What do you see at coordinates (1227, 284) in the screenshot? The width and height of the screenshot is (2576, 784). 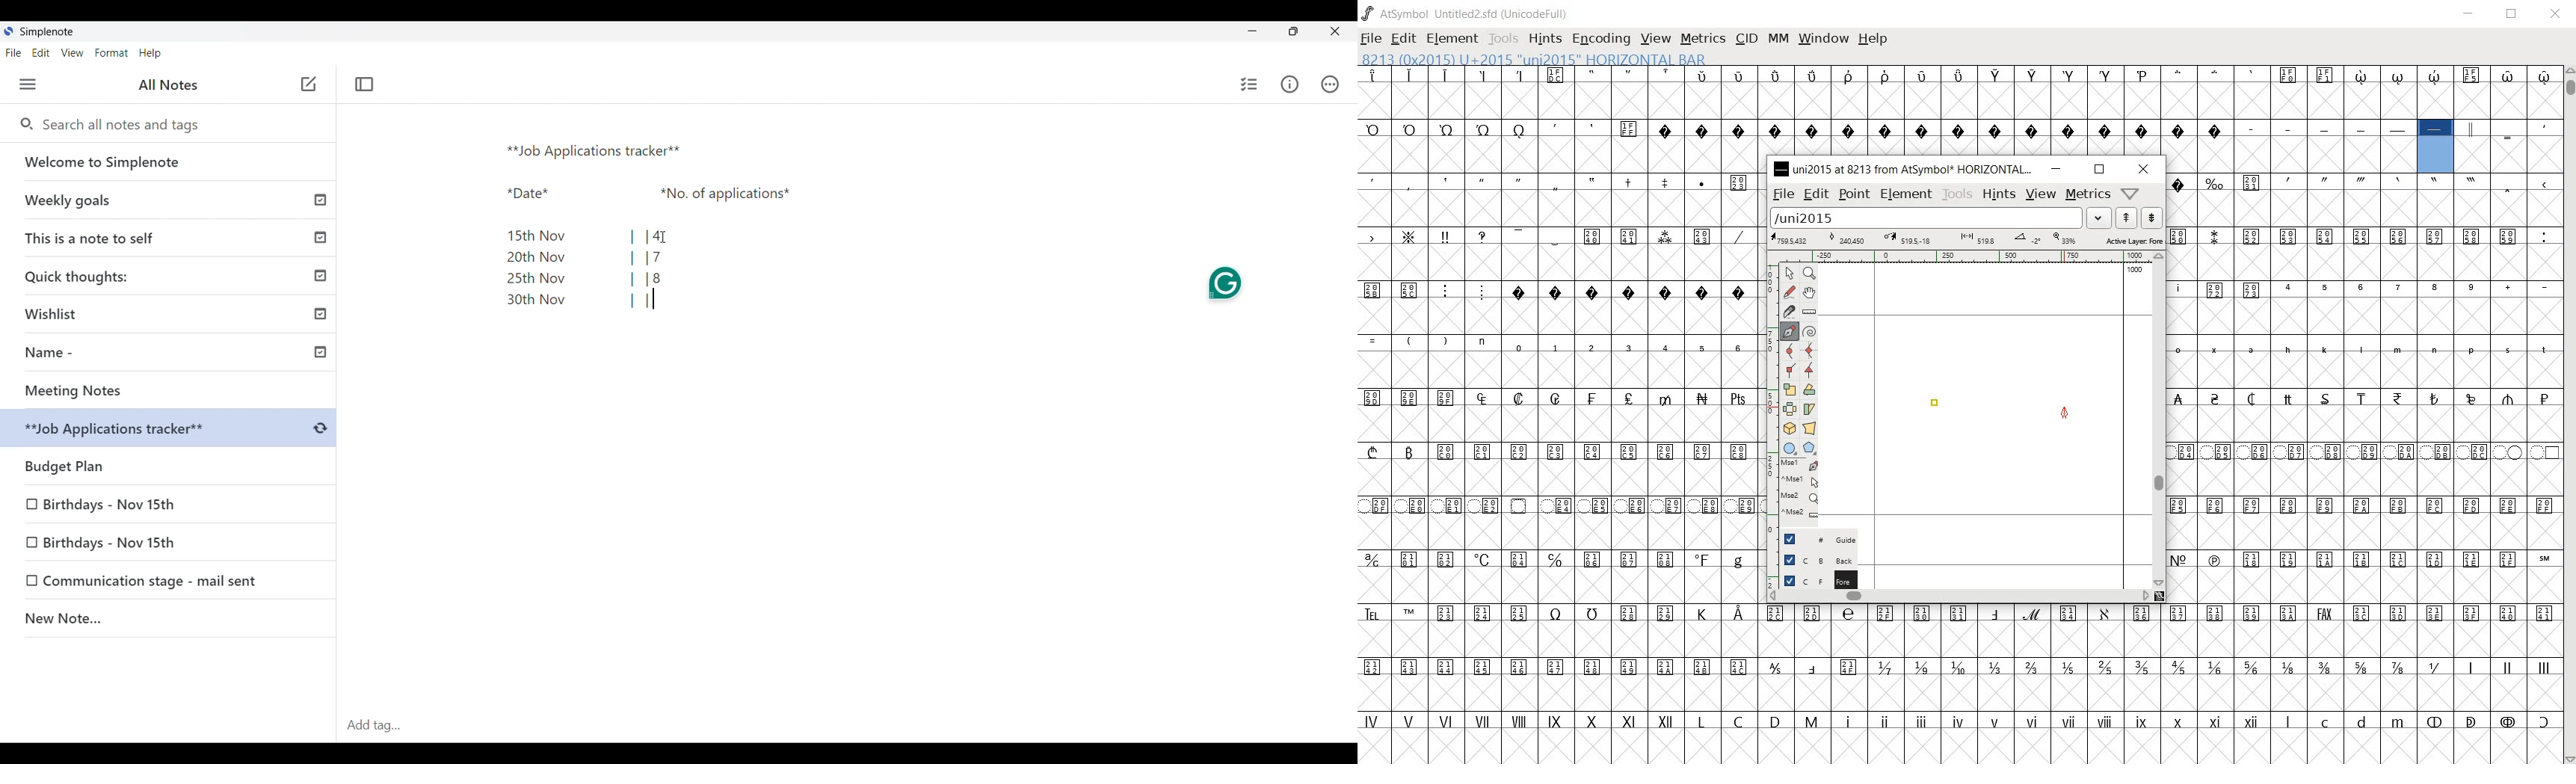 I see `Grammarly extension on` at bounding box center [1227, 284].